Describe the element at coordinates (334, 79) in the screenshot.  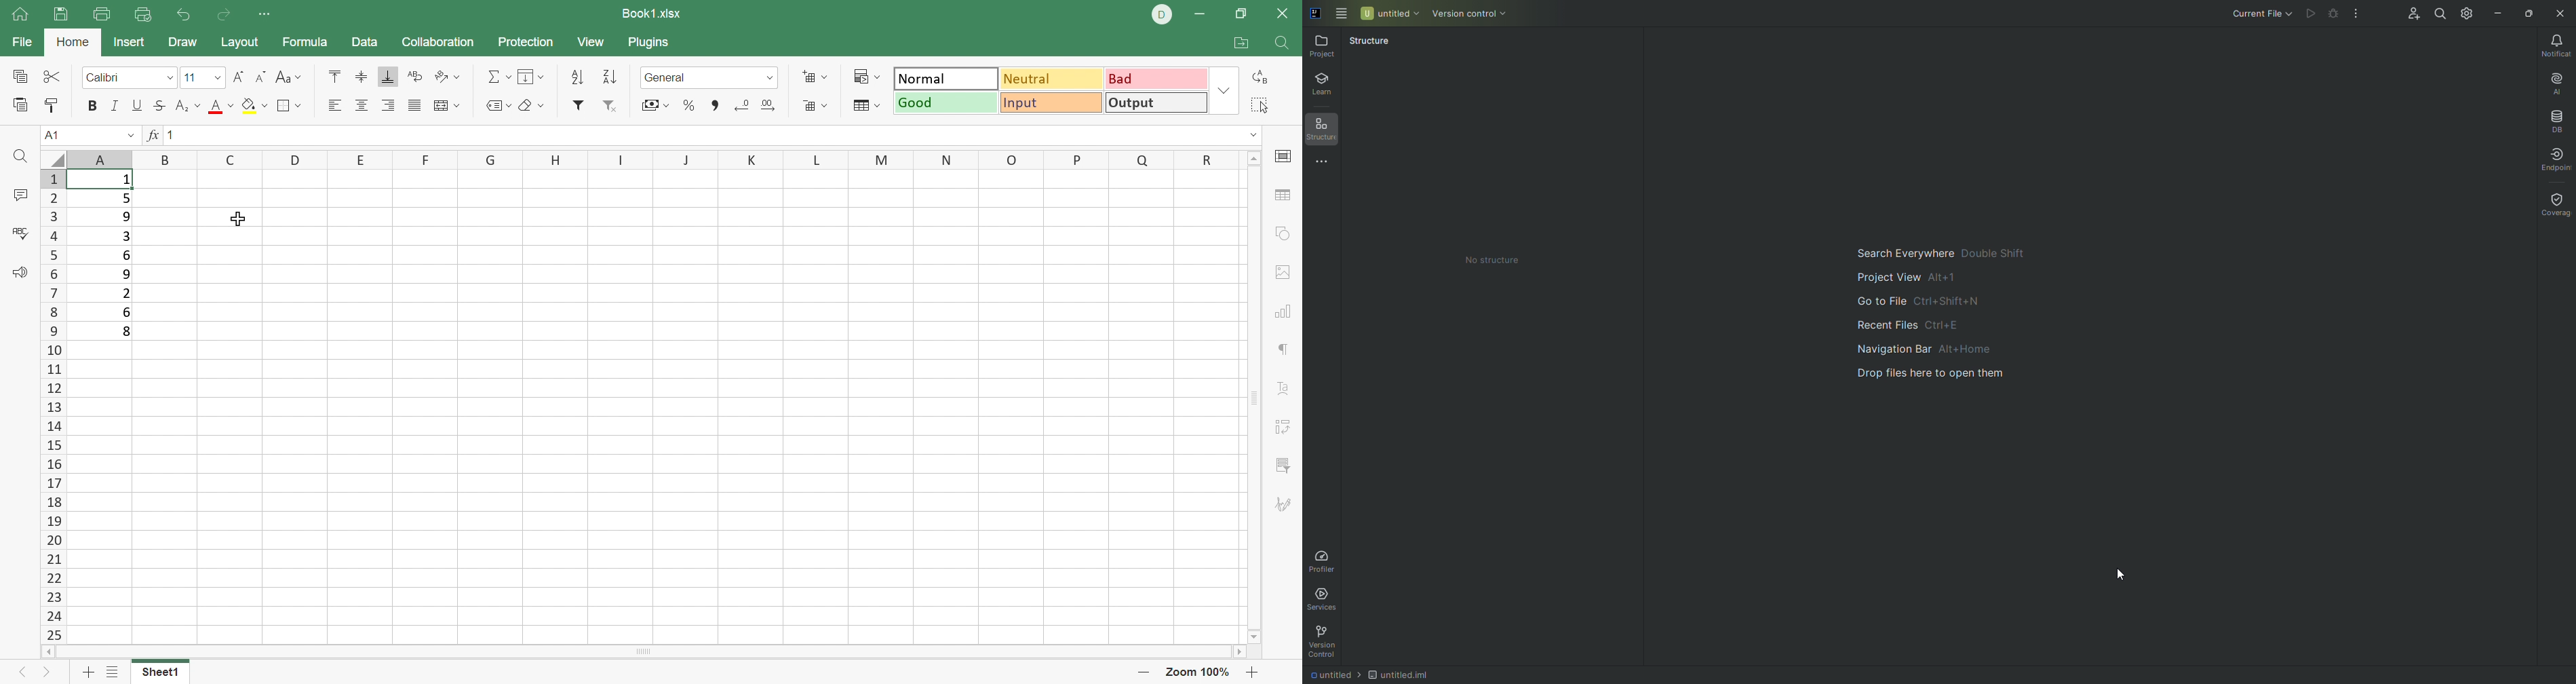
I see `Align Top` at that location.